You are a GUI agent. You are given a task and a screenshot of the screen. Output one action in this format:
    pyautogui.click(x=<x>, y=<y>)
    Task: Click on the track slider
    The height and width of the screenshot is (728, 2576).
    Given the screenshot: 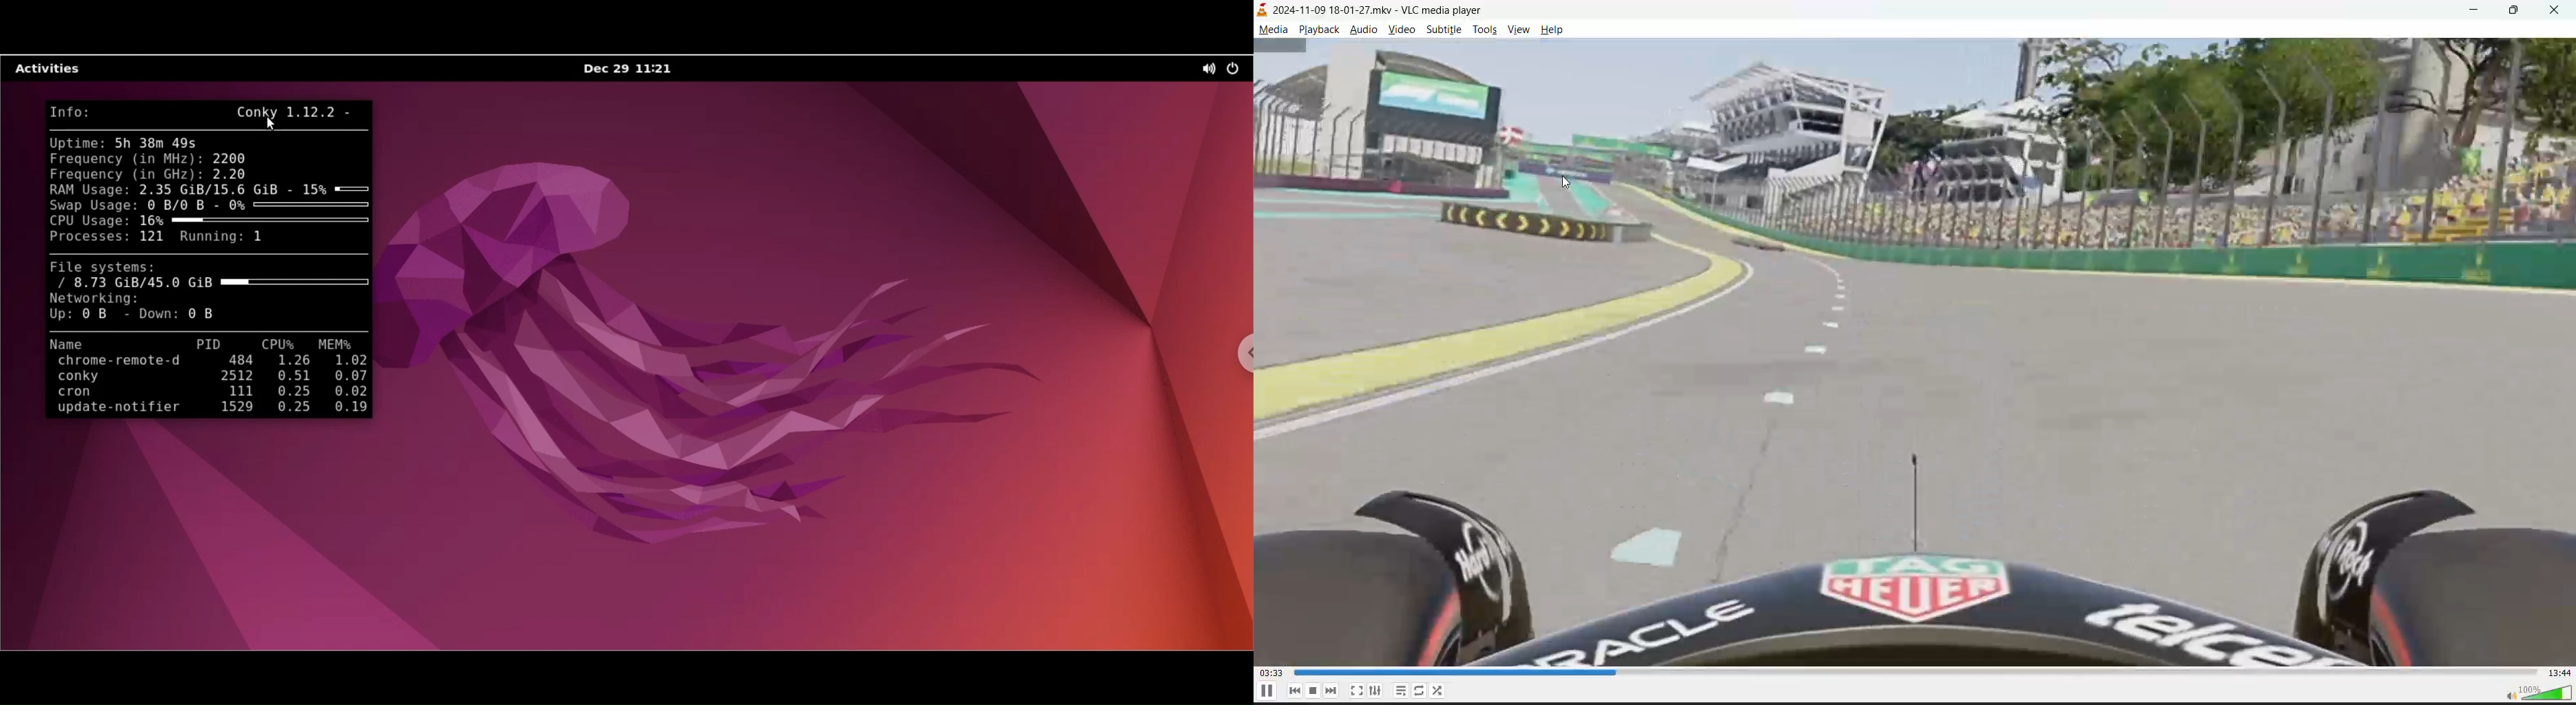 What is the action you would take?
    pyautogui.click(x=1909, y=673)
    